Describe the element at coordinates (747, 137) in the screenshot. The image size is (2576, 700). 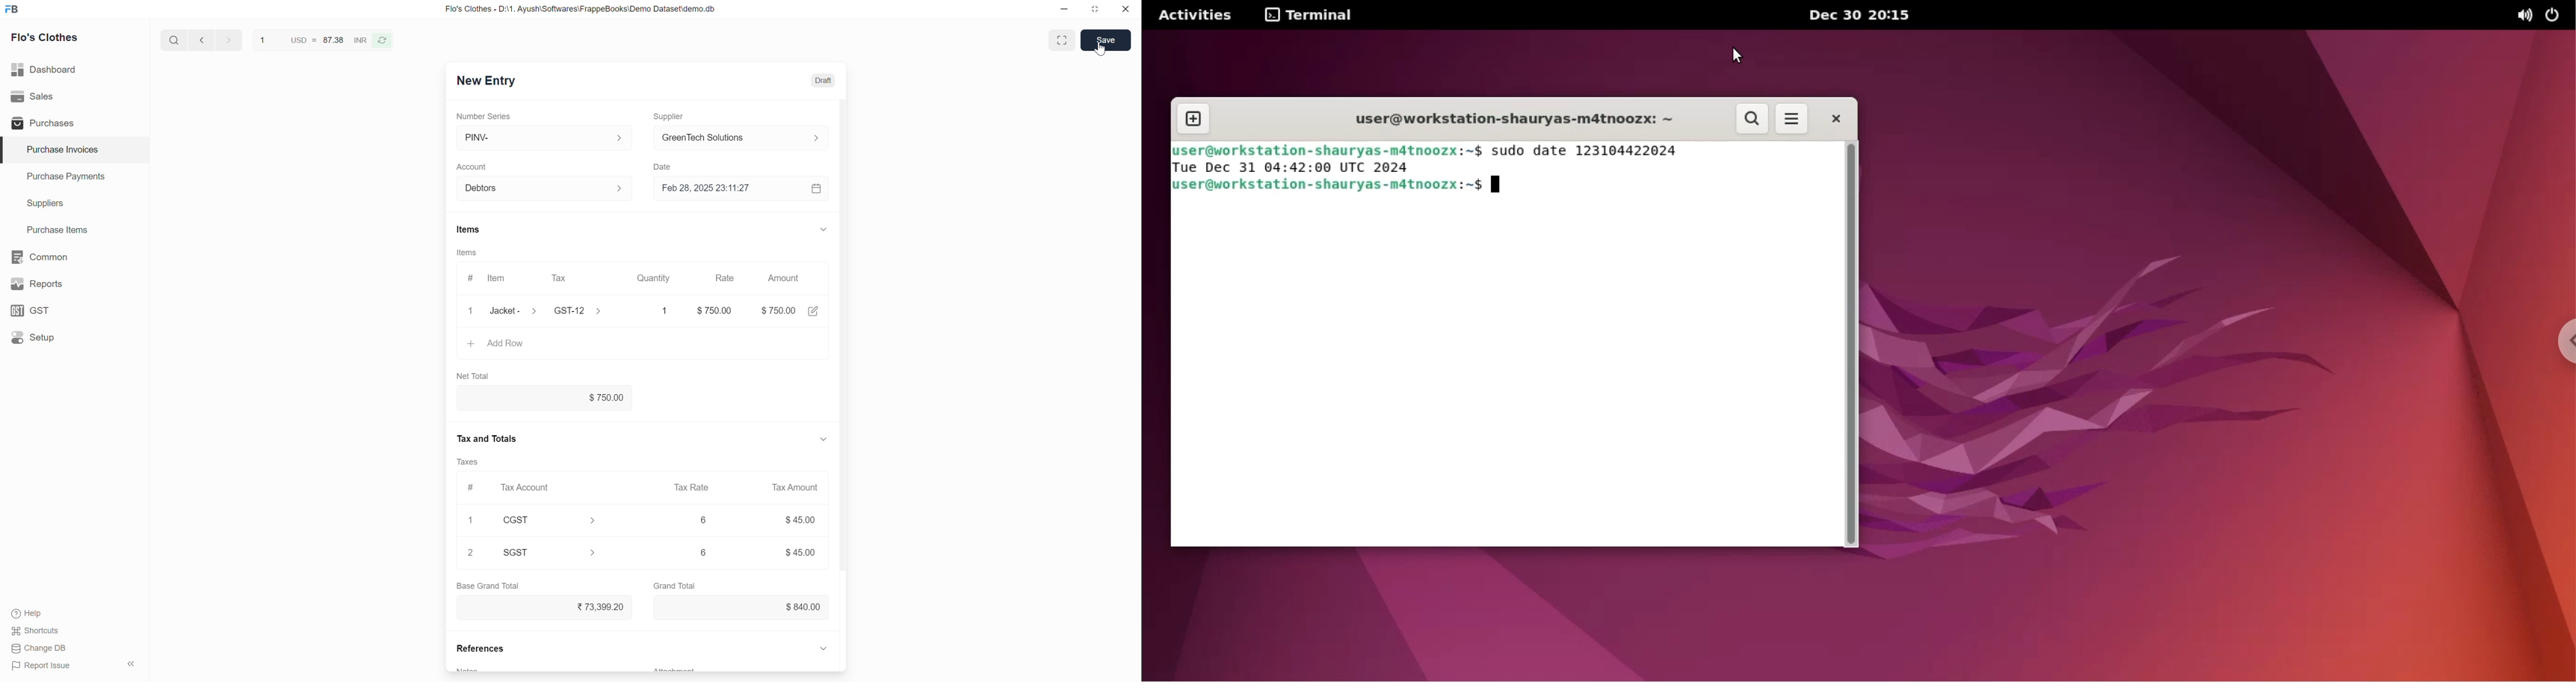
I see `GreenTech Solutions` at that location.